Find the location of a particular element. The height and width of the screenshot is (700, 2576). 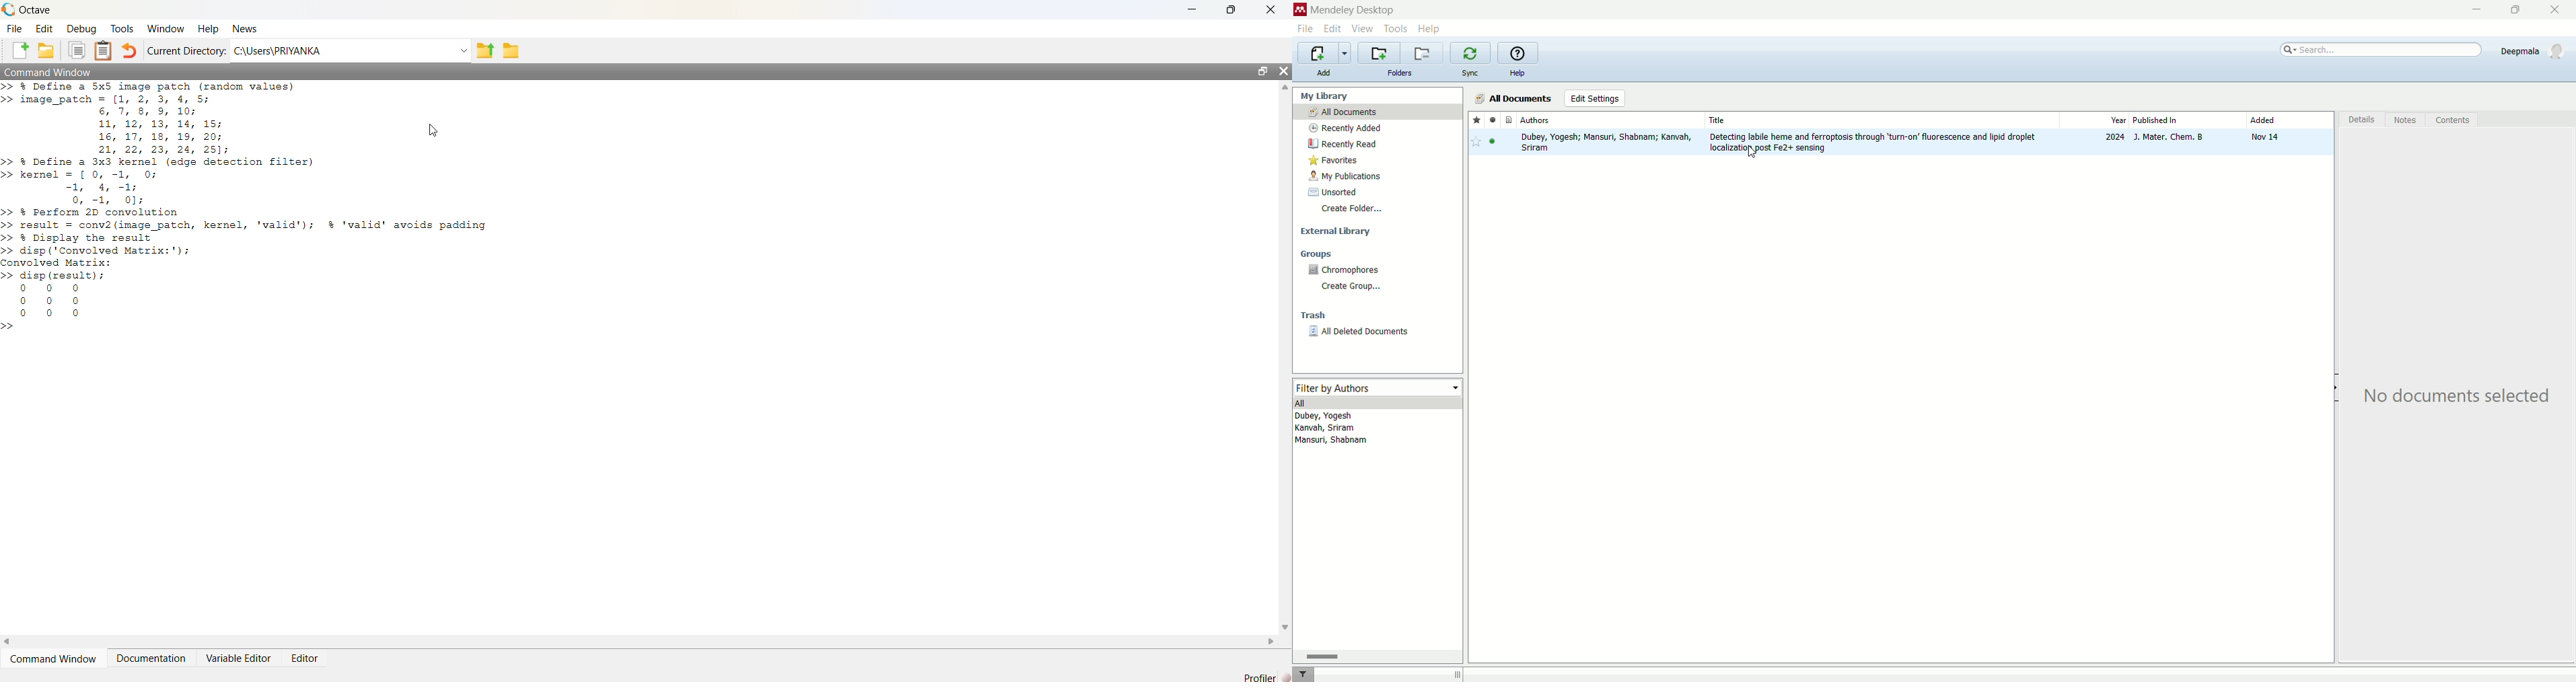

remove current library is located at coordinates (1422, 53).